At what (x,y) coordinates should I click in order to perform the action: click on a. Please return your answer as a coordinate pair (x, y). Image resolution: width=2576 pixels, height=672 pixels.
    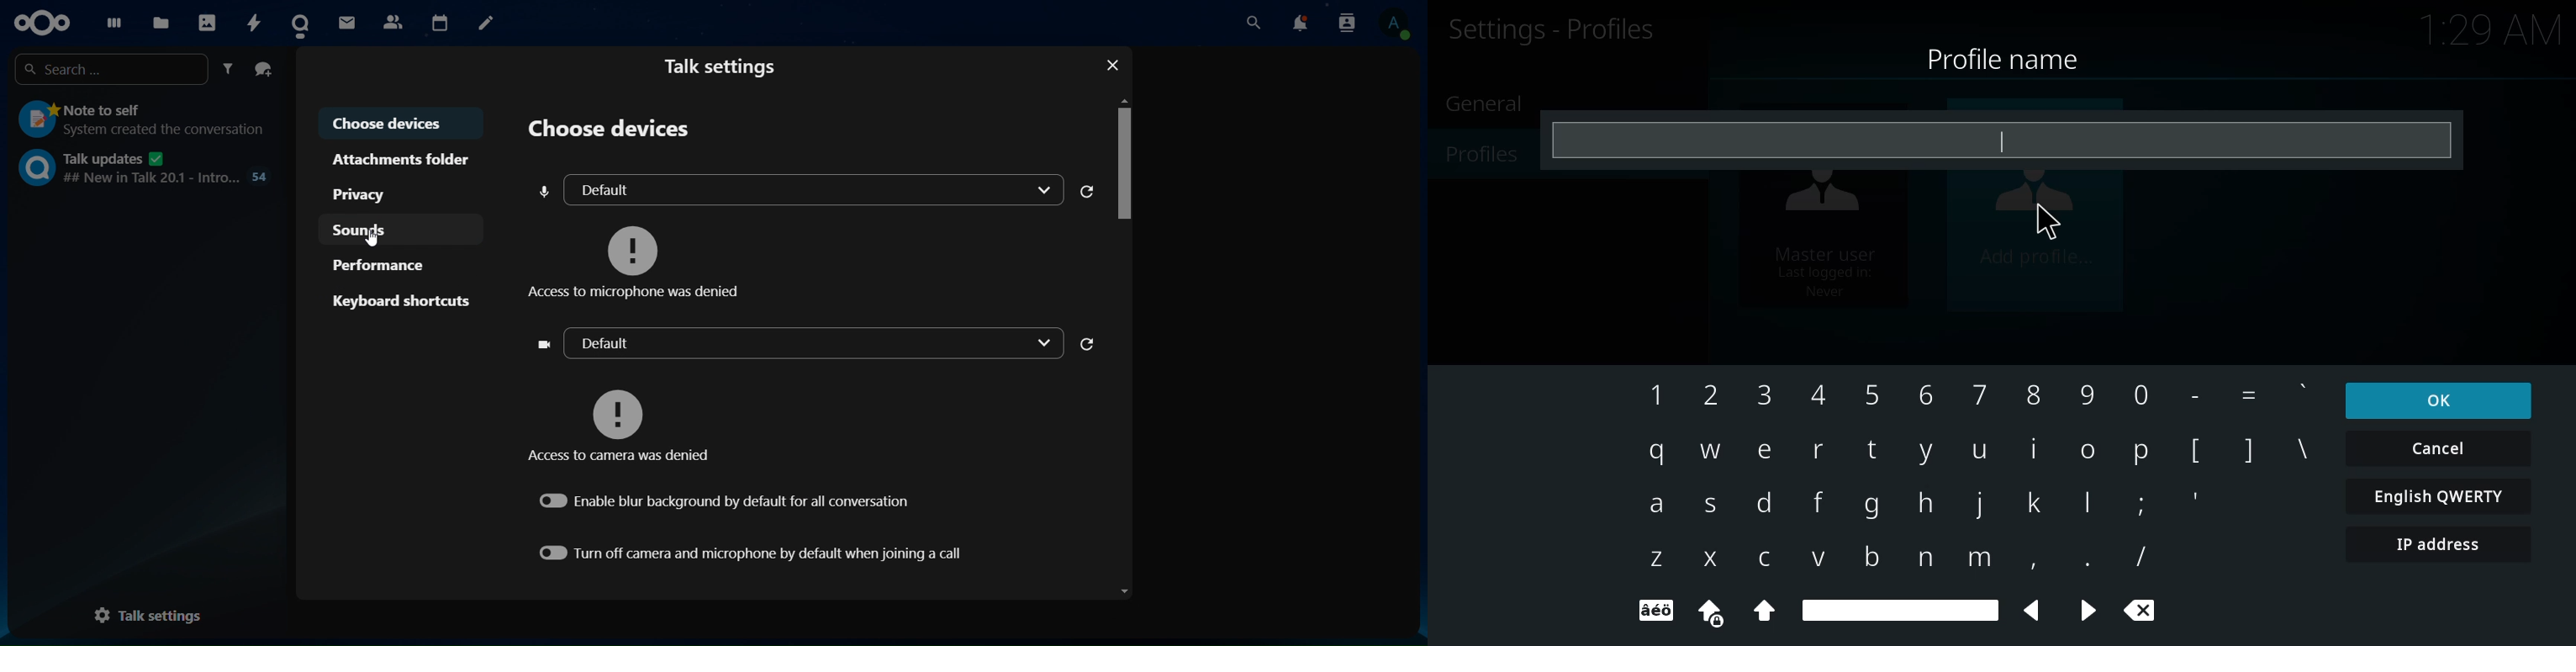
    Looking at the image, I should click on (1654, 508).